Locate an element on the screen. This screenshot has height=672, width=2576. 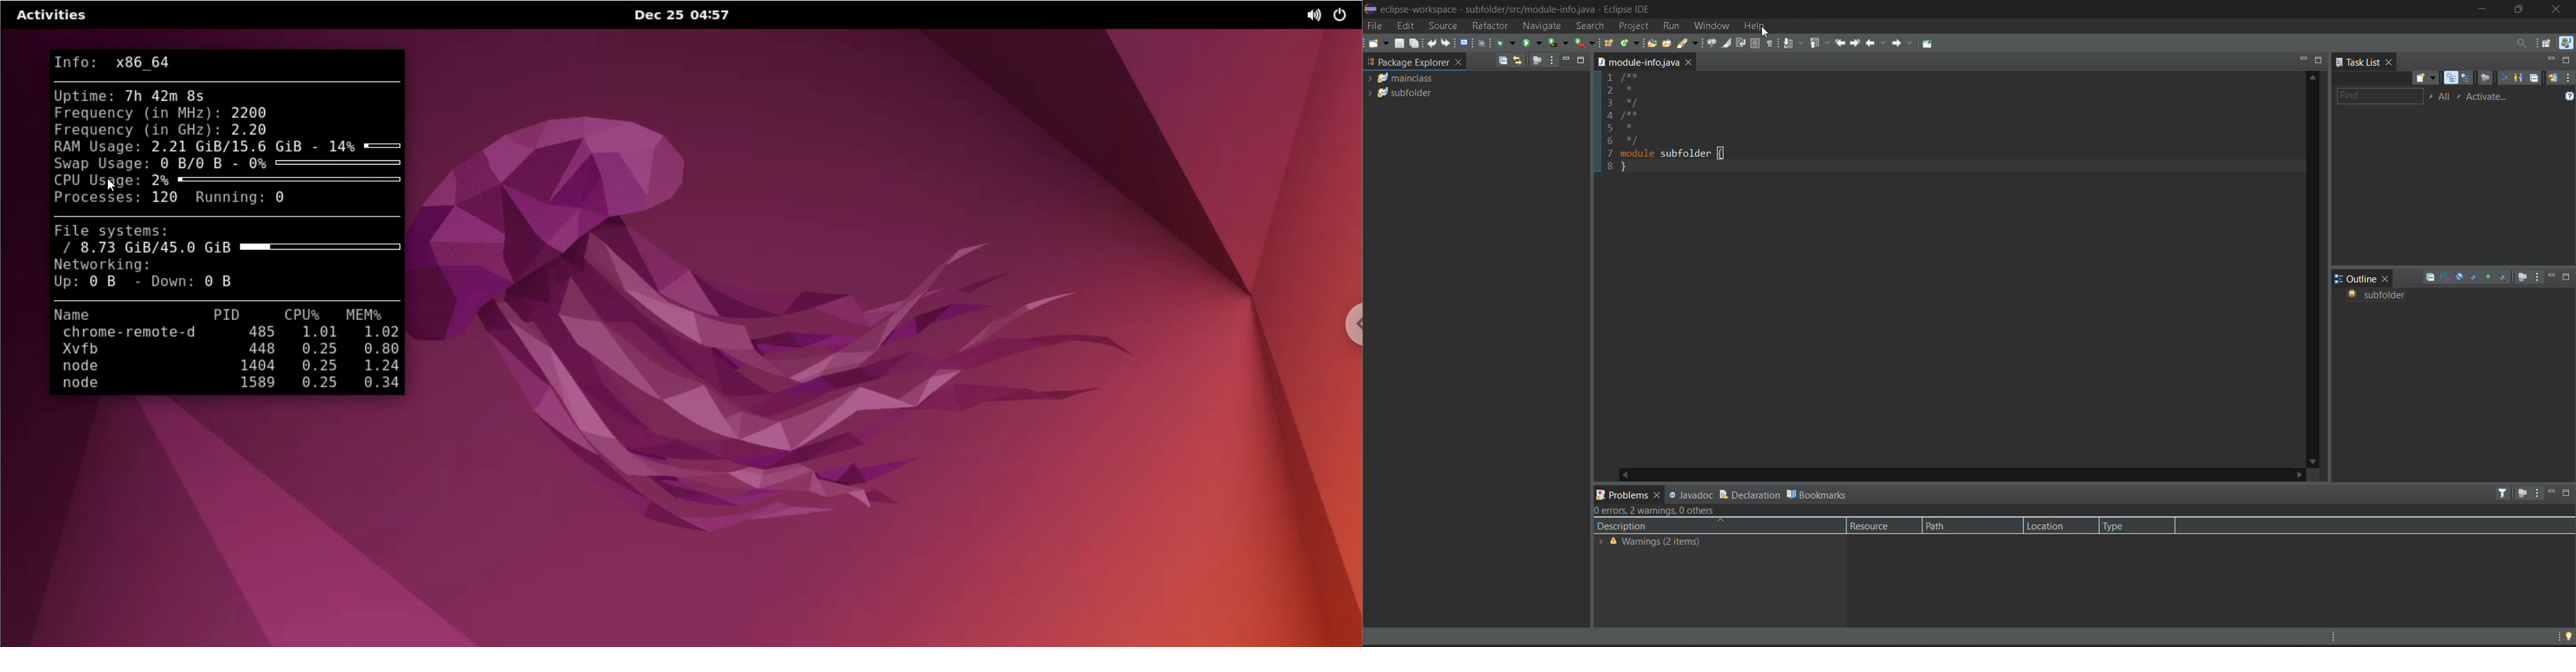
toggle mark occurences is located at coordinates (1728, 44).